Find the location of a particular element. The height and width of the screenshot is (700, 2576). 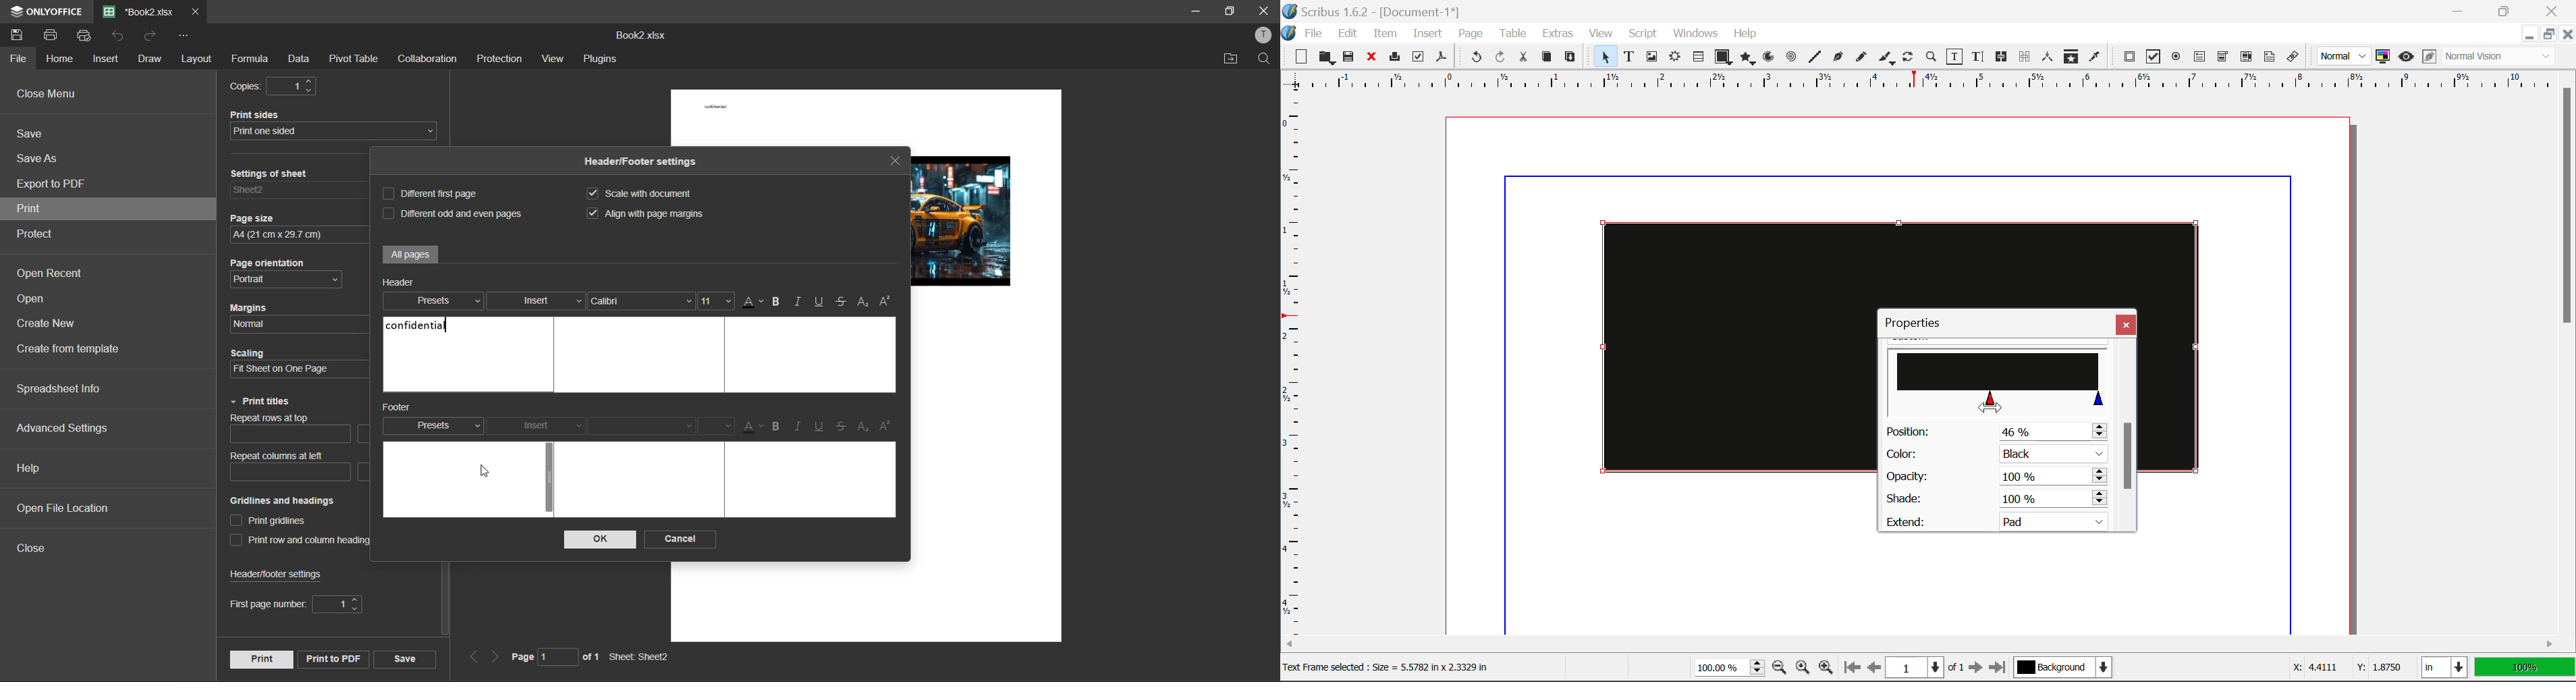

underline is located at coordinates (820, 425).